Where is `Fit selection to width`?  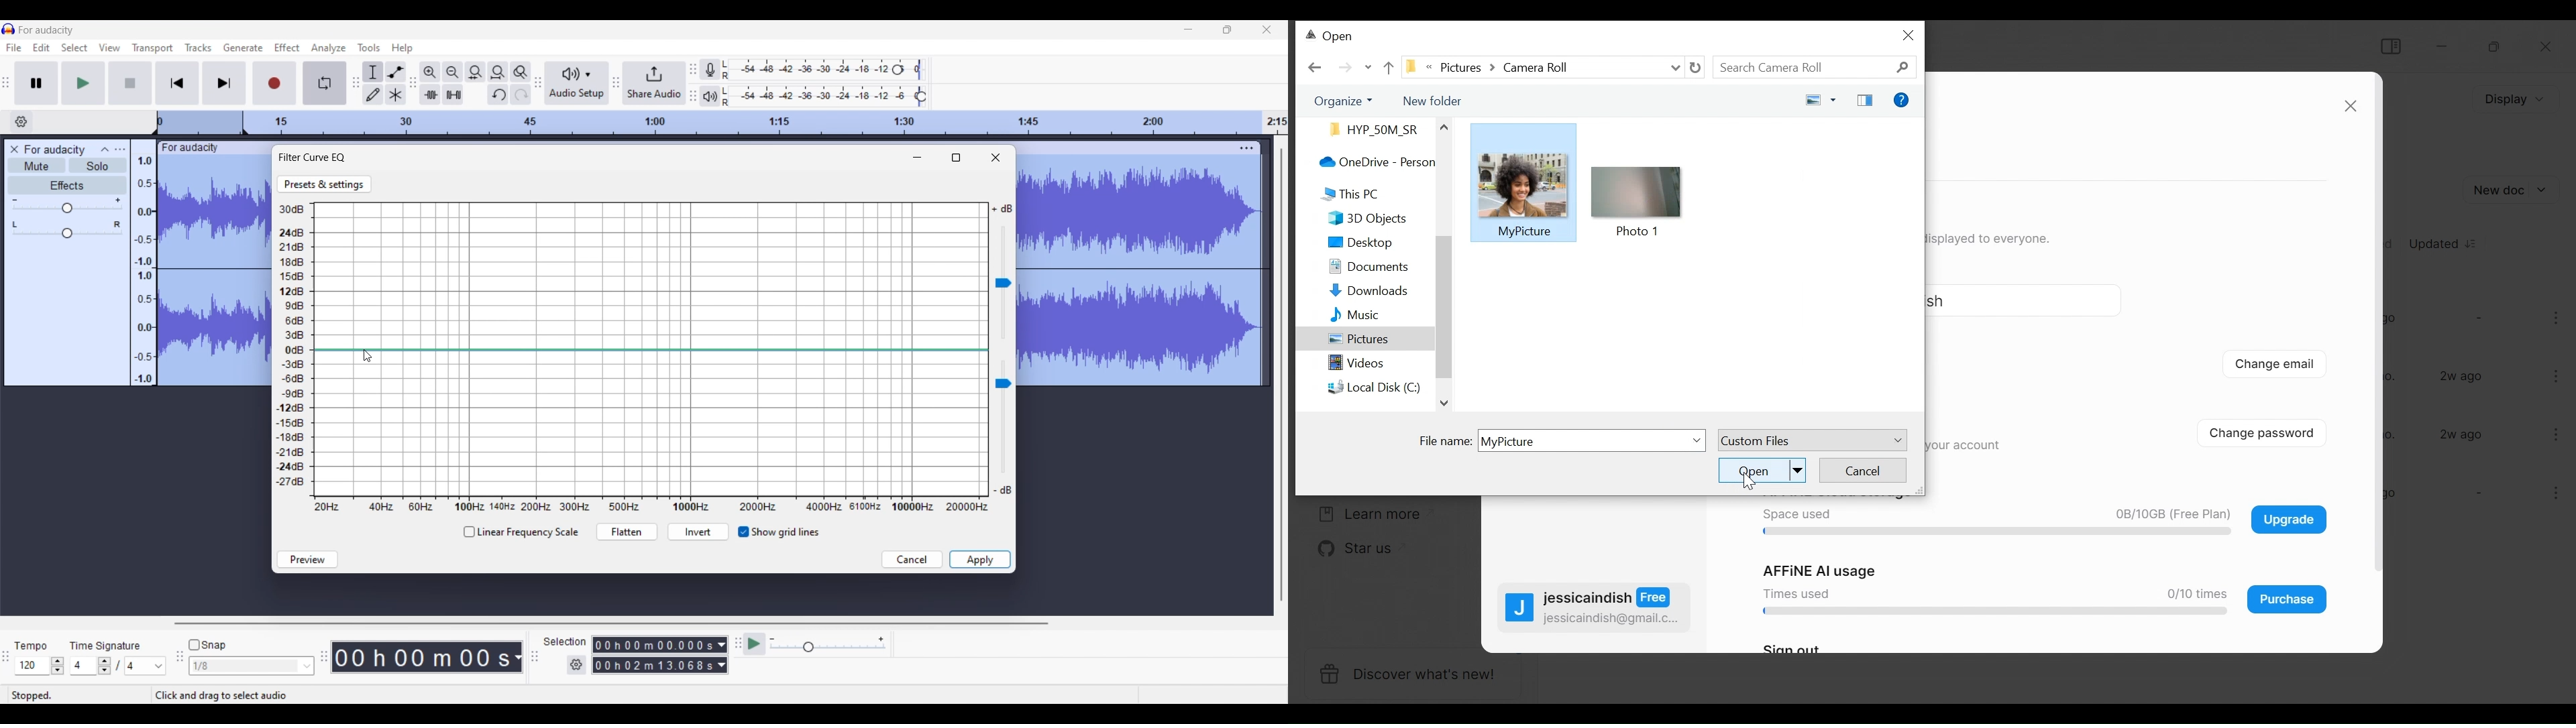 Fit selection to width is located at coordinates (475, 72).